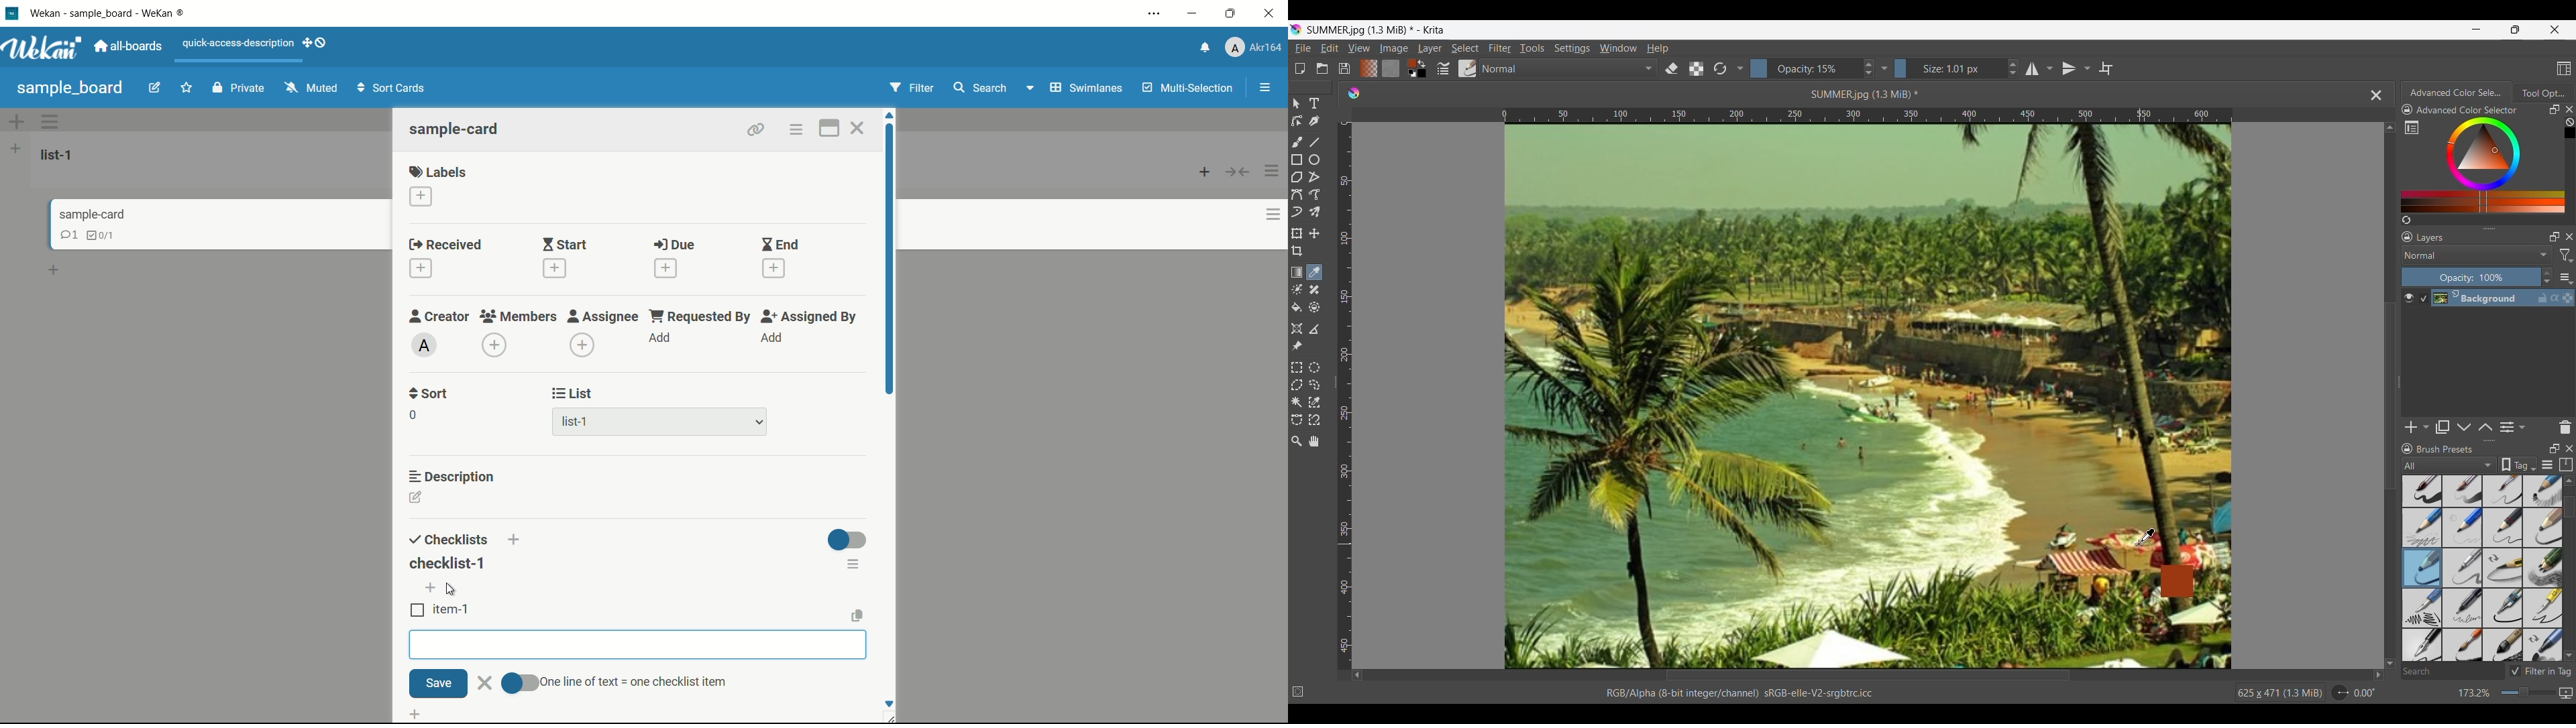 This screenshot has height=728, width=2576. What do you see at coordinates (912, 89) in the screenshot?
I see `Filter` at bounding box center [912, 89].